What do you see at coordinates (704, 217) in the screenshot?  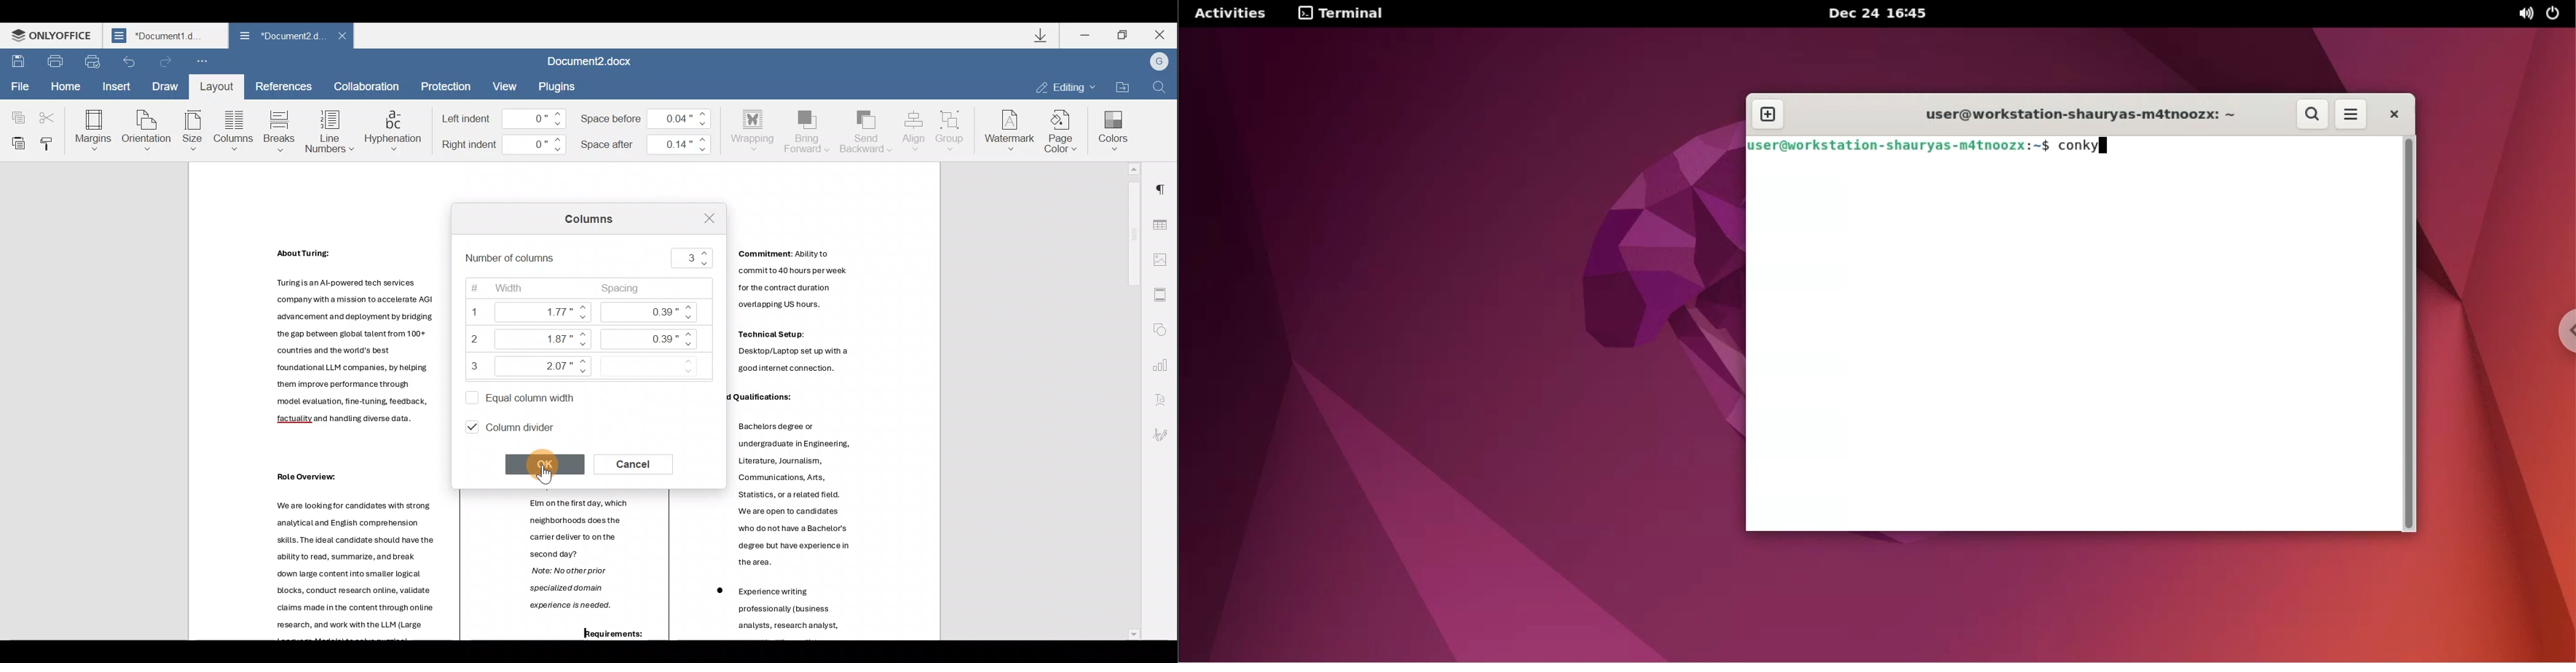 I see `Close` at bounding box center [704, 217].